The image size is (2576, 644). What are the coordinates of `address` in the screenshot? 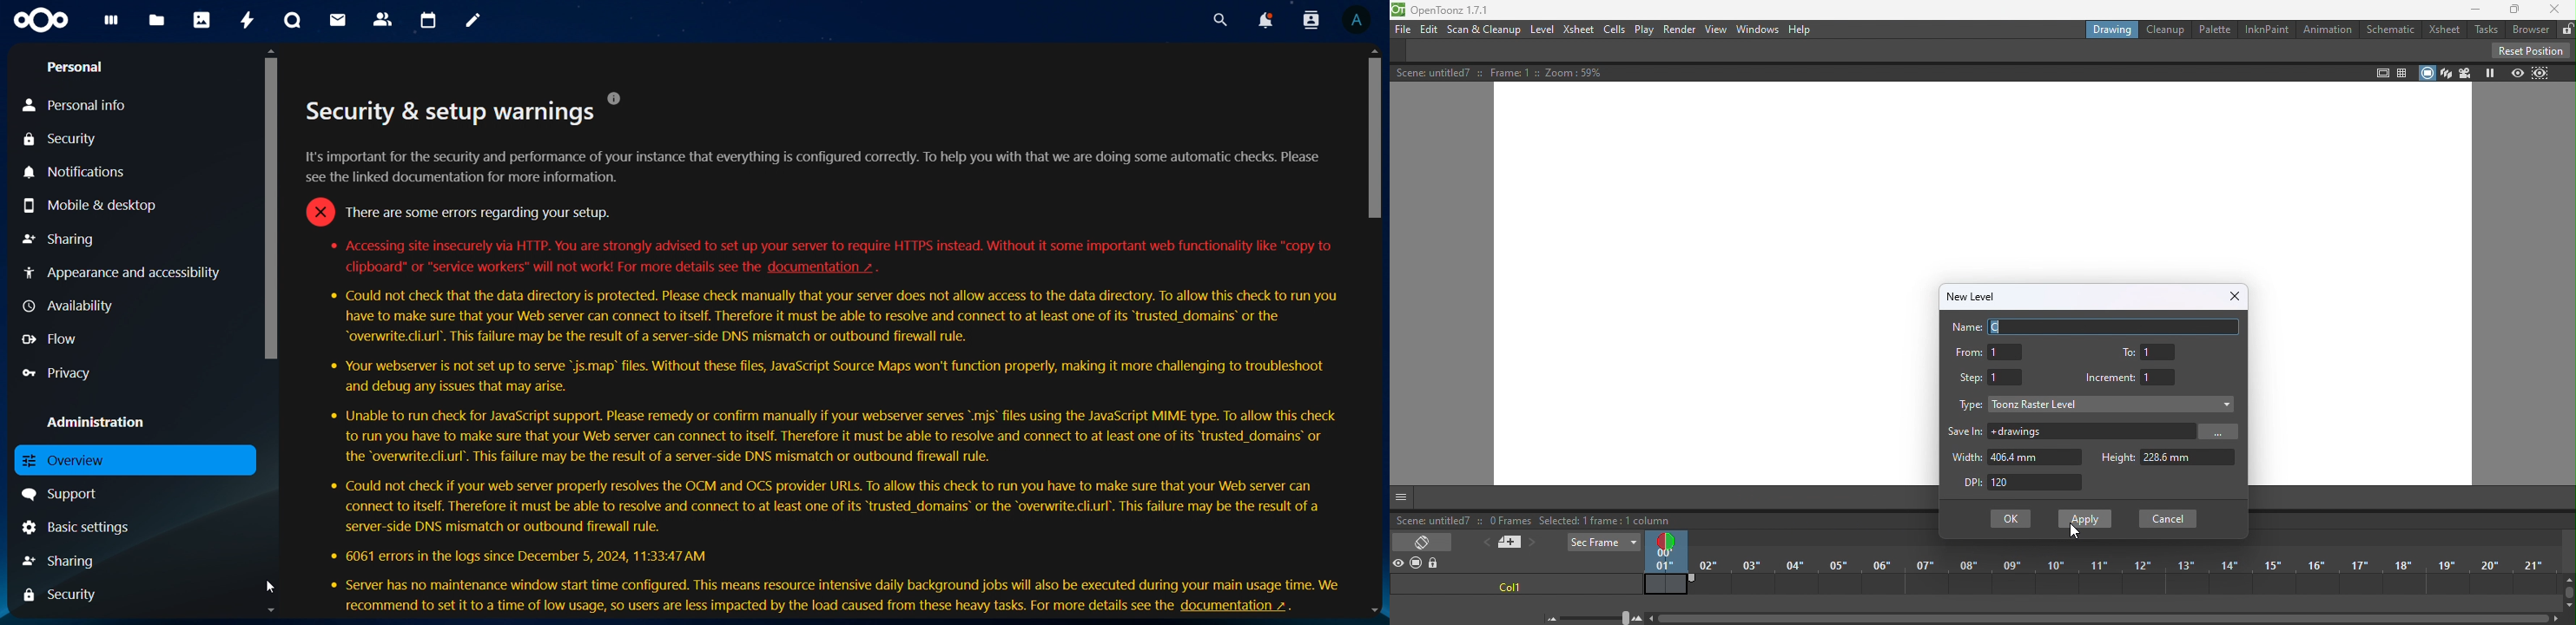 It's located at (2093, 432).